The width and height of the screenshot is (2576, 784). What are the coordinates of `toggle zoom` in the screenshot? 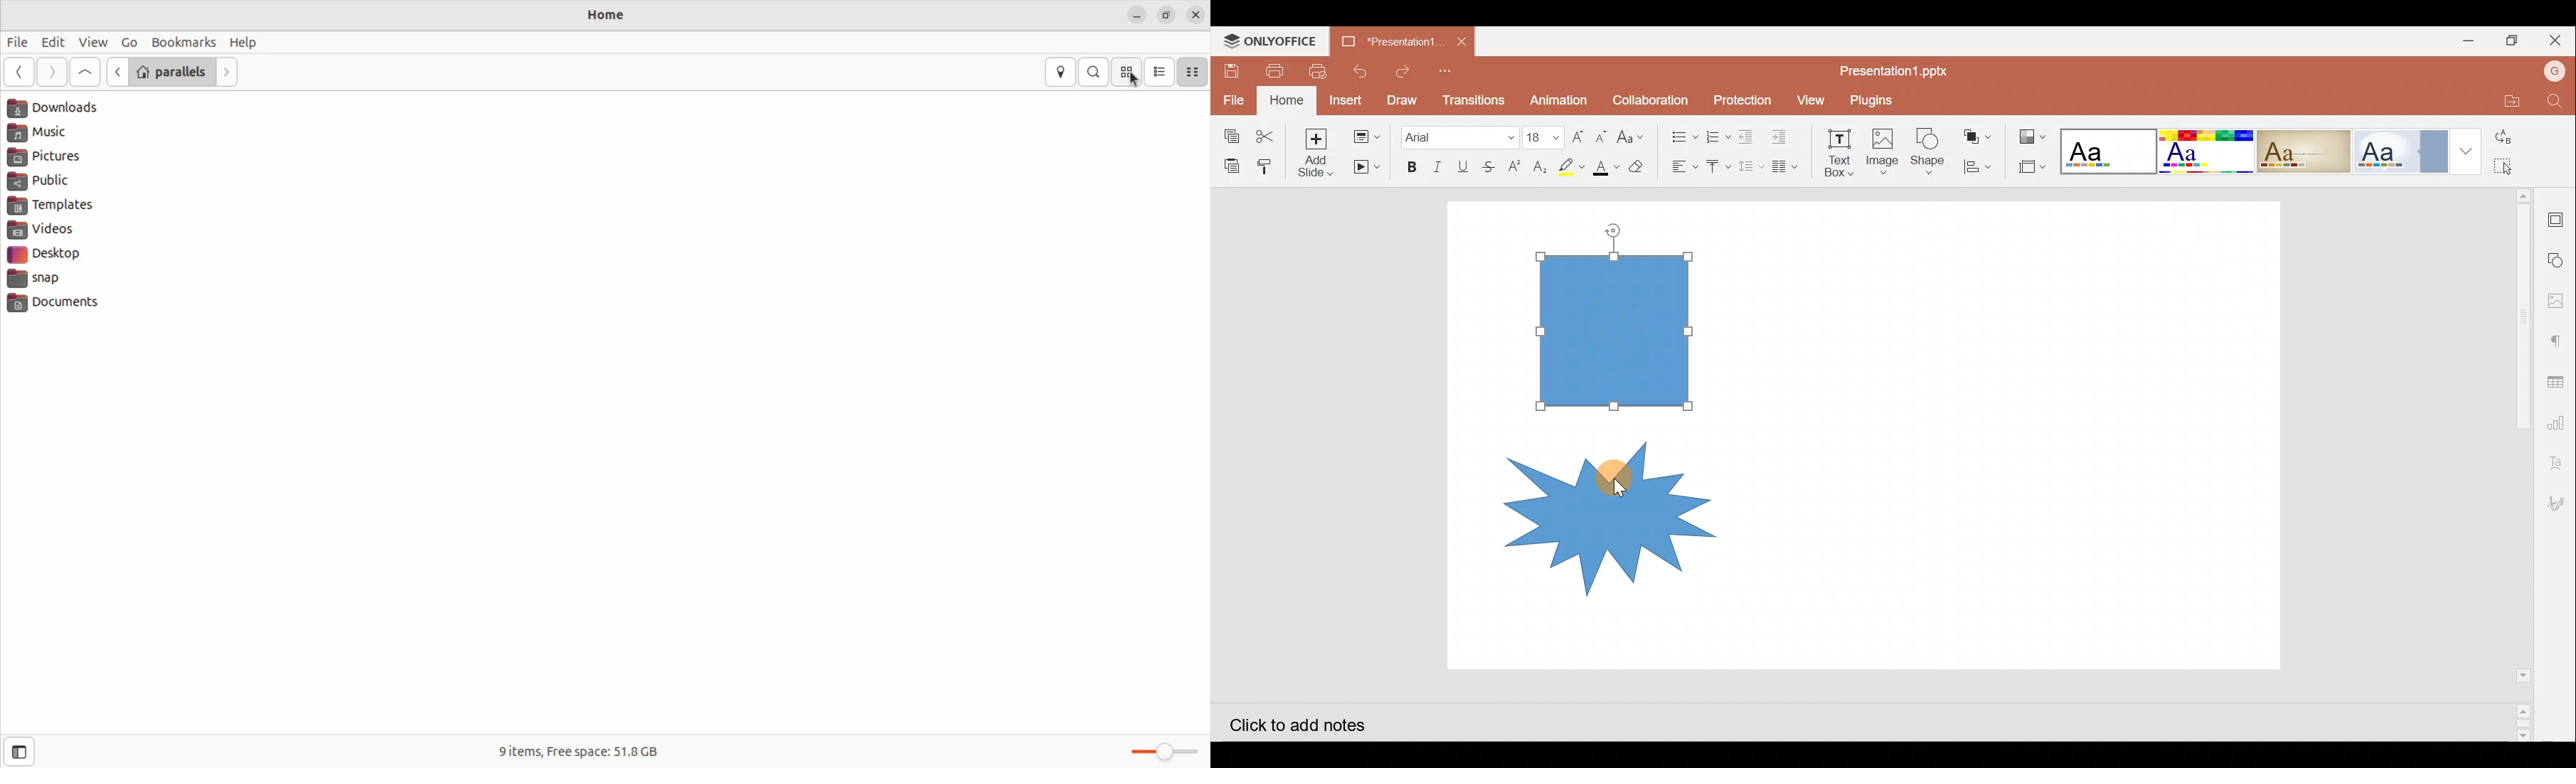 It's located at (1163, 751).